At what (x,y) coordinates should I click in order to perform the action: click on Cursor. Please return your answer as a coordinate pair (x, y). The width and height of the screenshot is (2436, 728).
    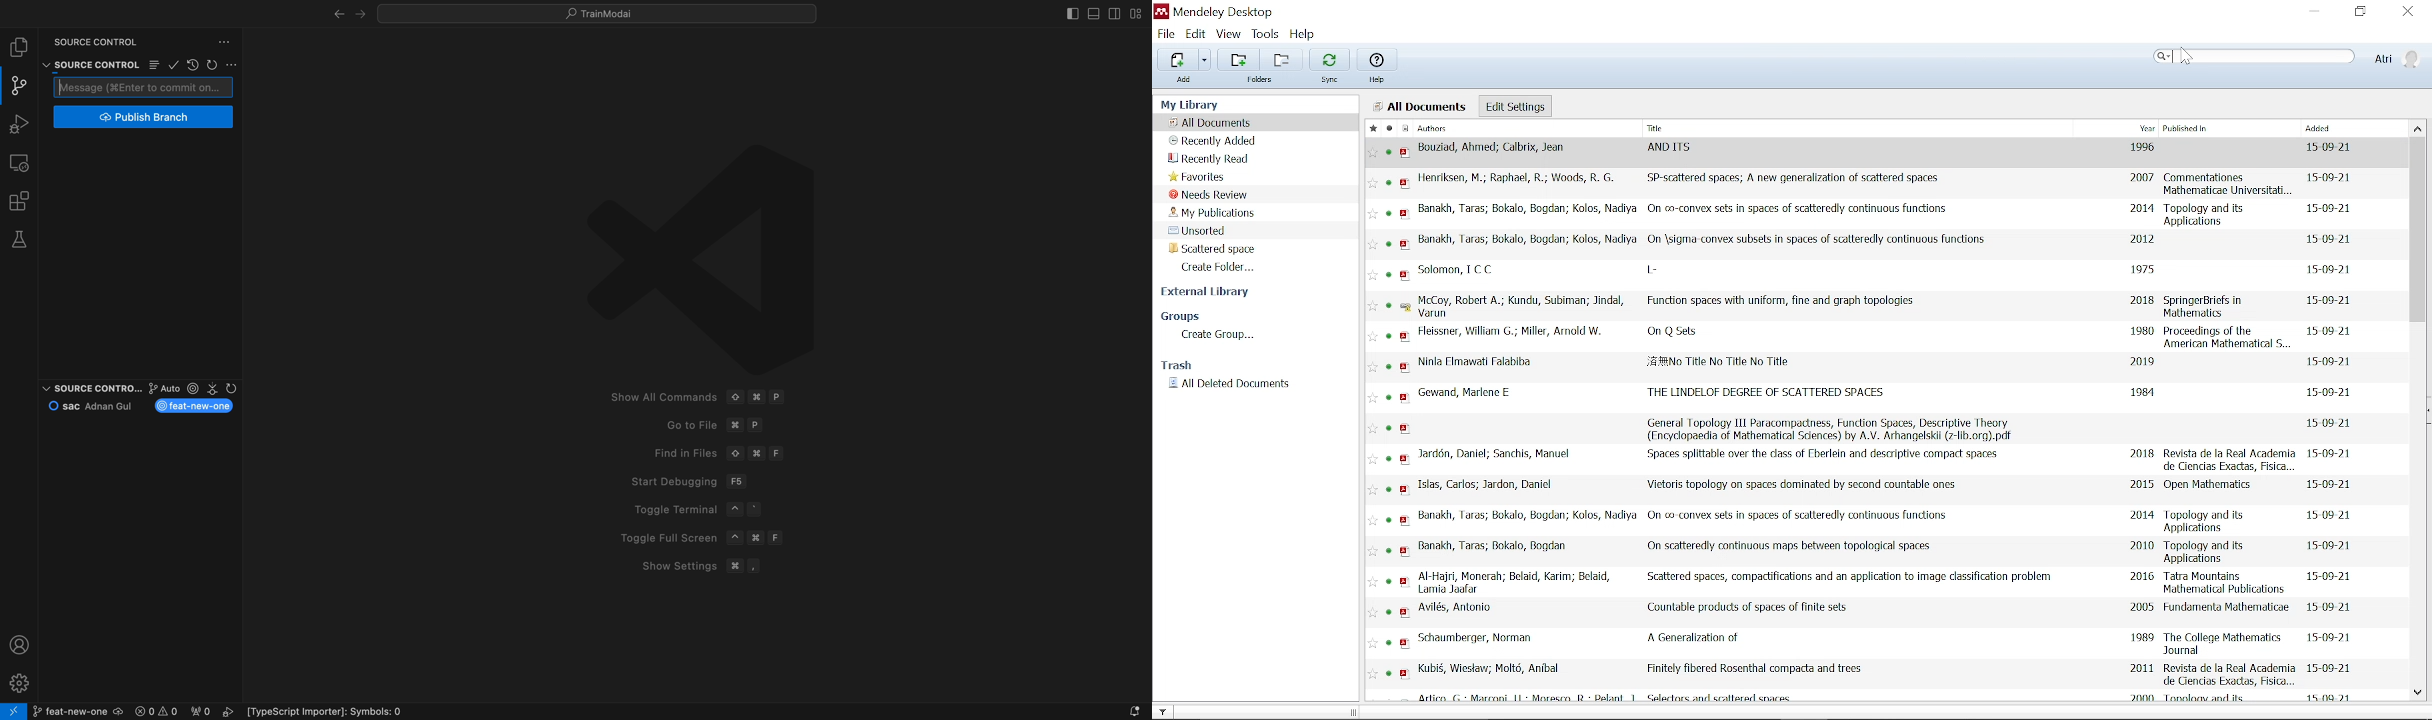
    Looking at the image, I should click on (2187, 57).